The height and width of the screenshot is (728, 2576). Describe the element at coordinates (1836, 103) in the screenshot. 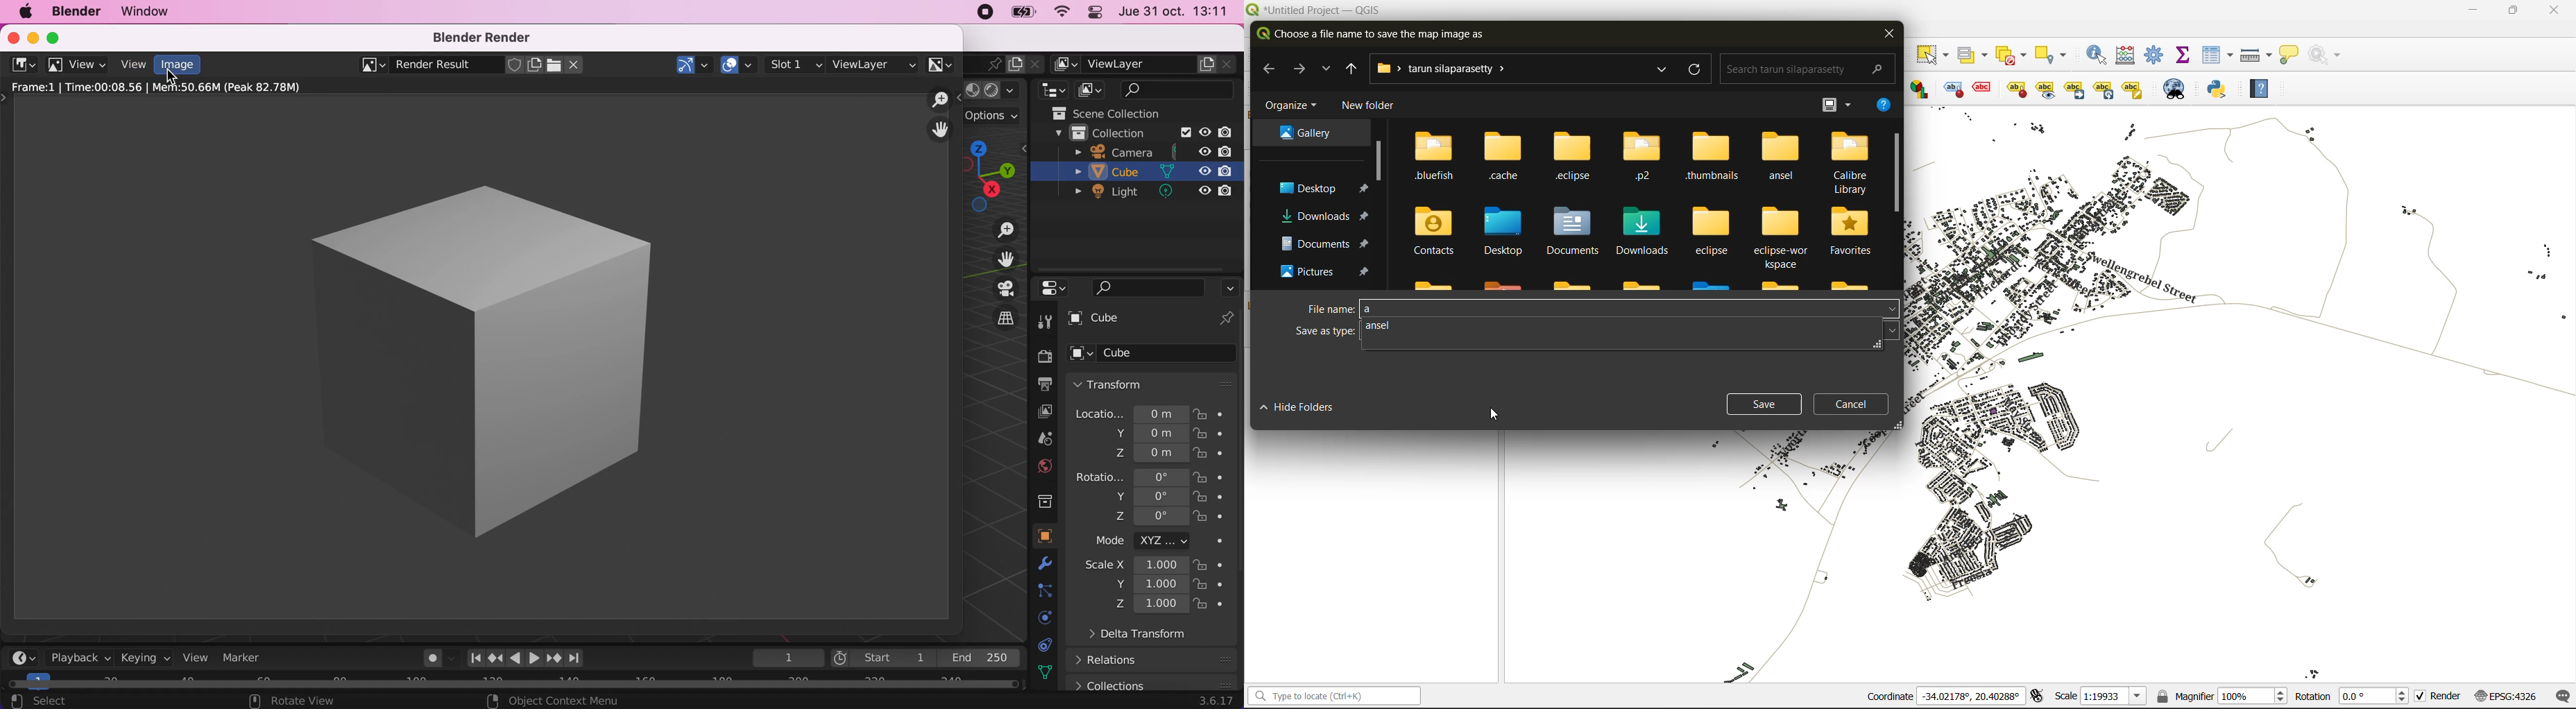

I see `view` at that location.